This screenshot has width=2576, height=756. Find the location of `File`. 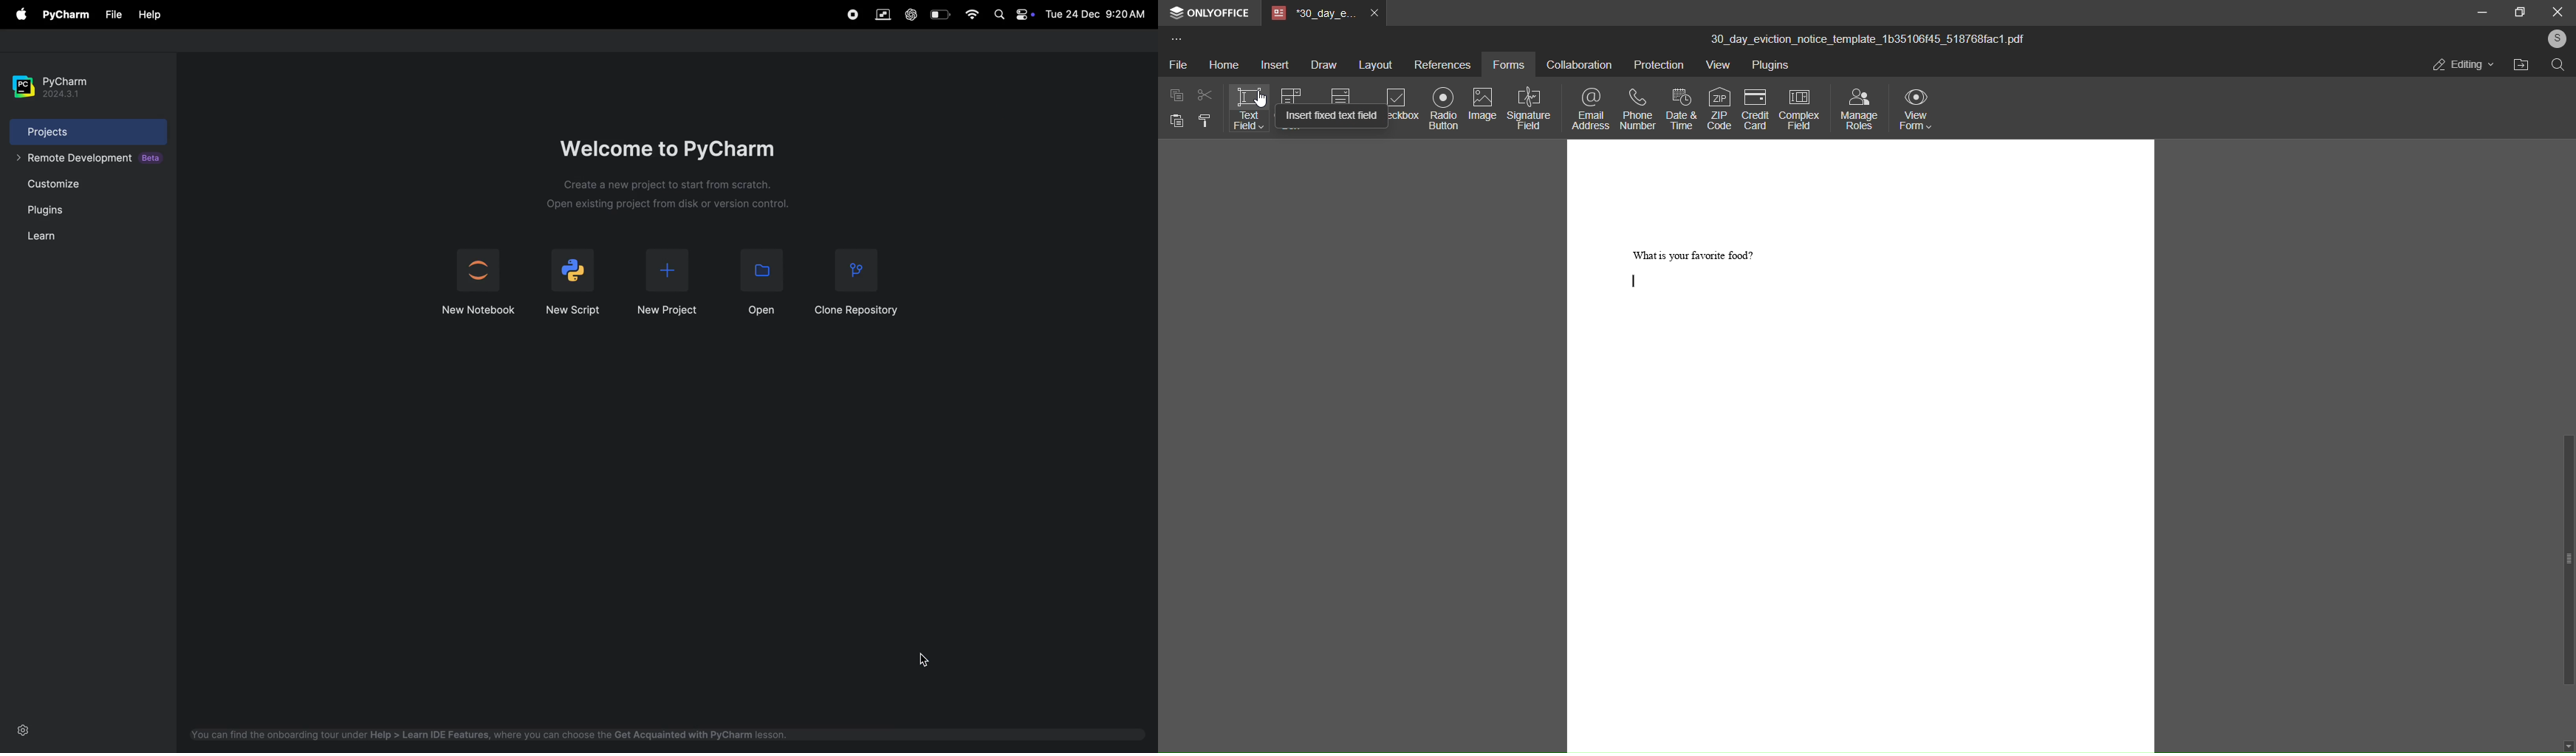

File is located at coordinates (112, 15).